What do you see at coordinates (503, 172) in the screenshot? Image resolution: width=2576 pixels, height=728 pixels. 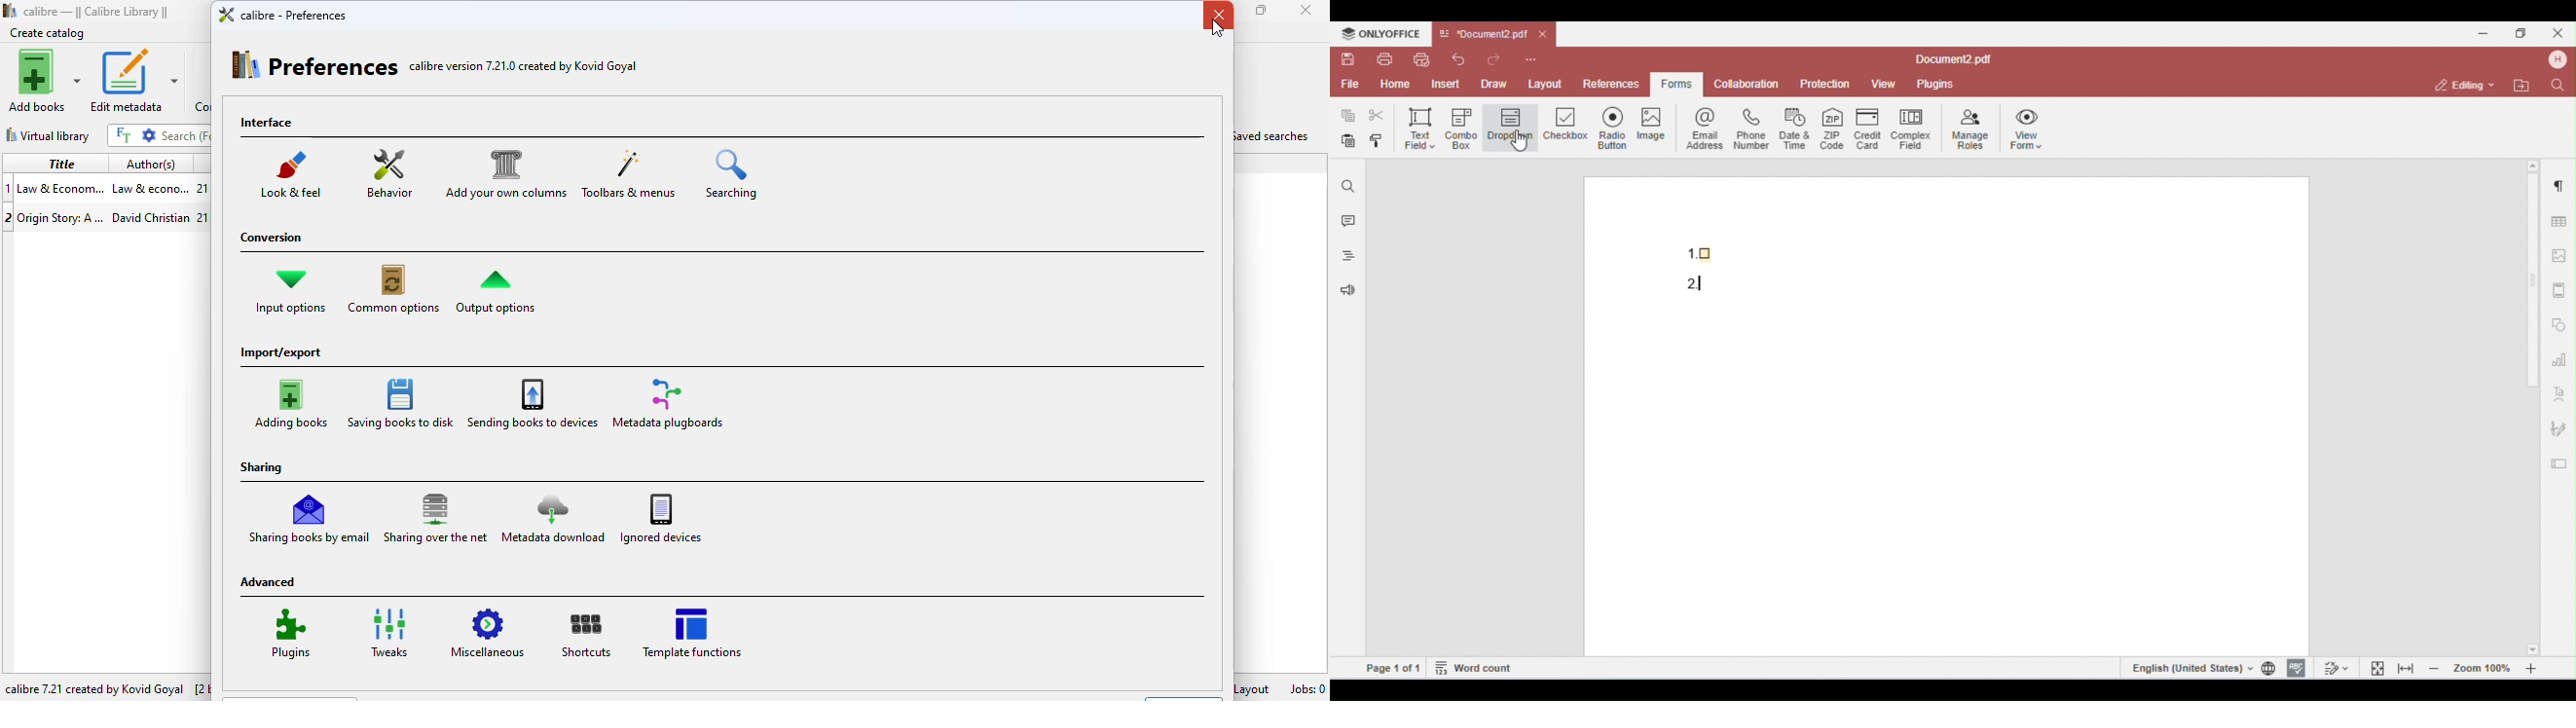 I see `add your own columns` at bounding box center [503, 172].